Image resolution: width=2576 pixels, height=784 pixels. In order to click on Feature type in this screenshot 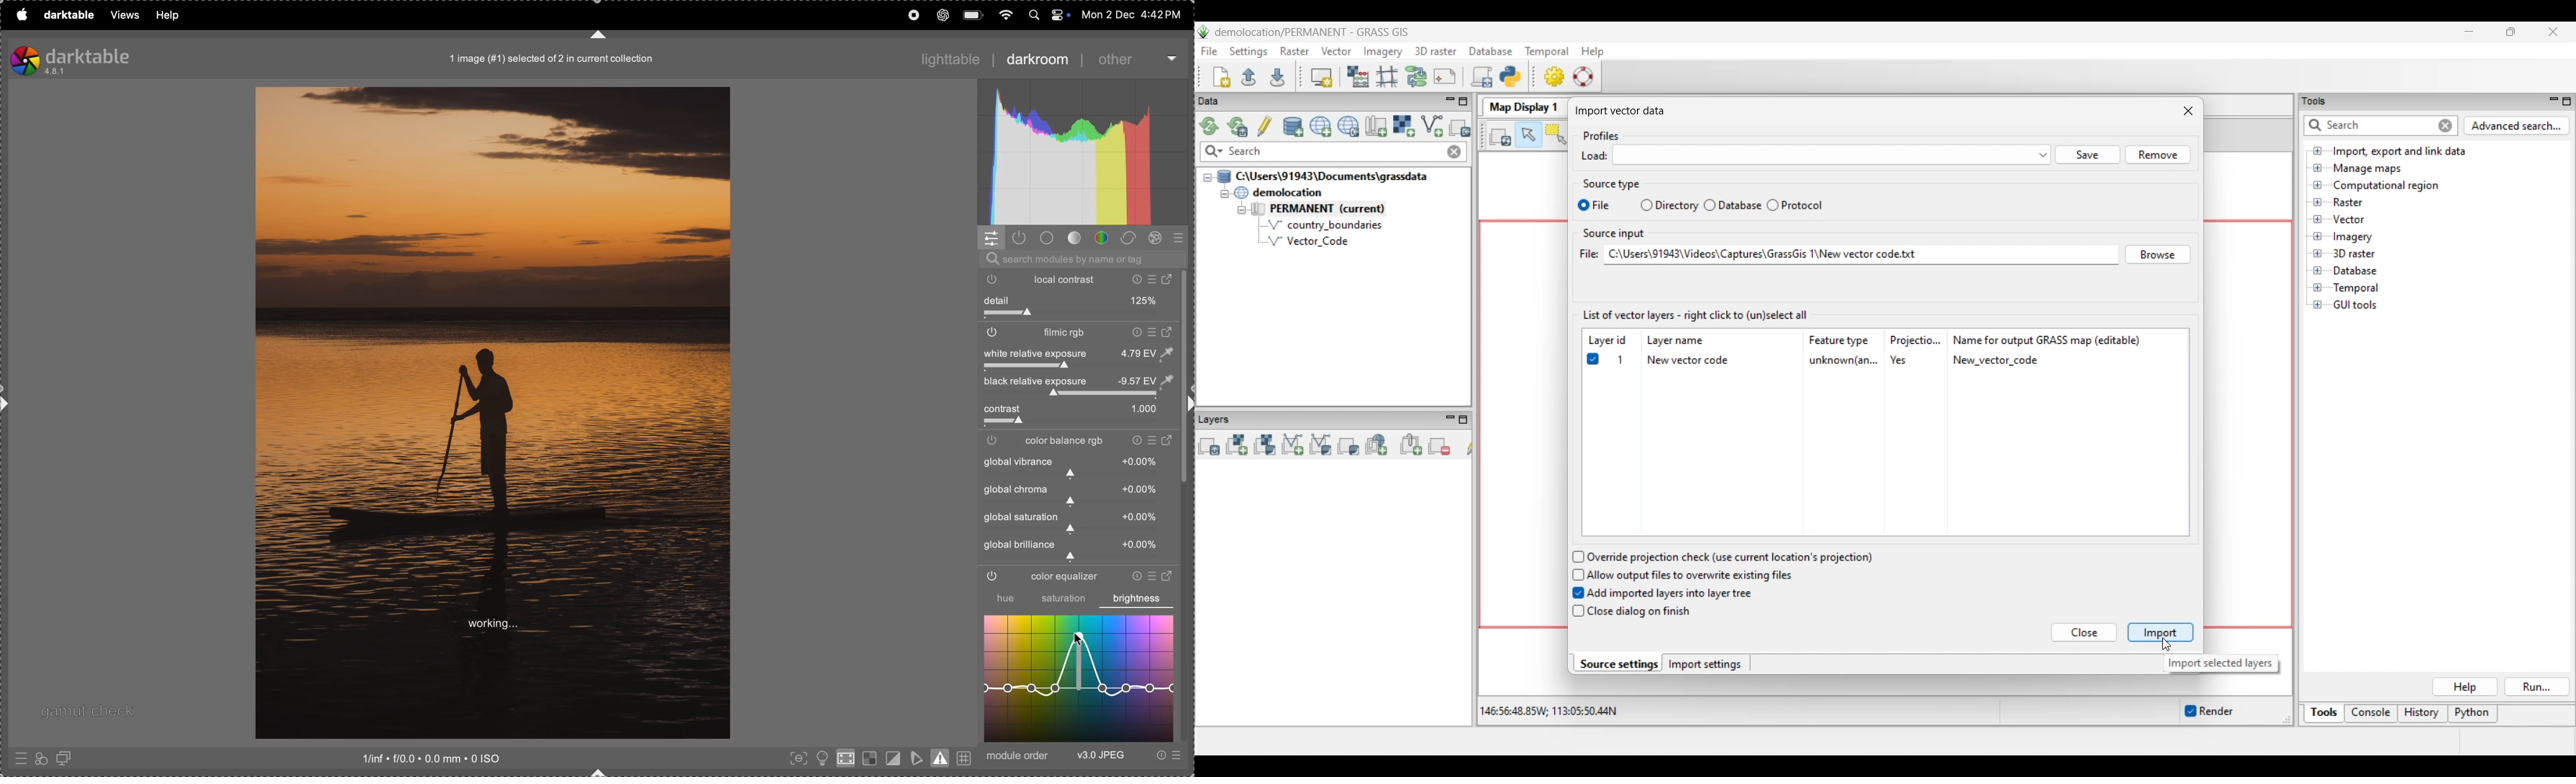, I will do `click(1841, 340)`.